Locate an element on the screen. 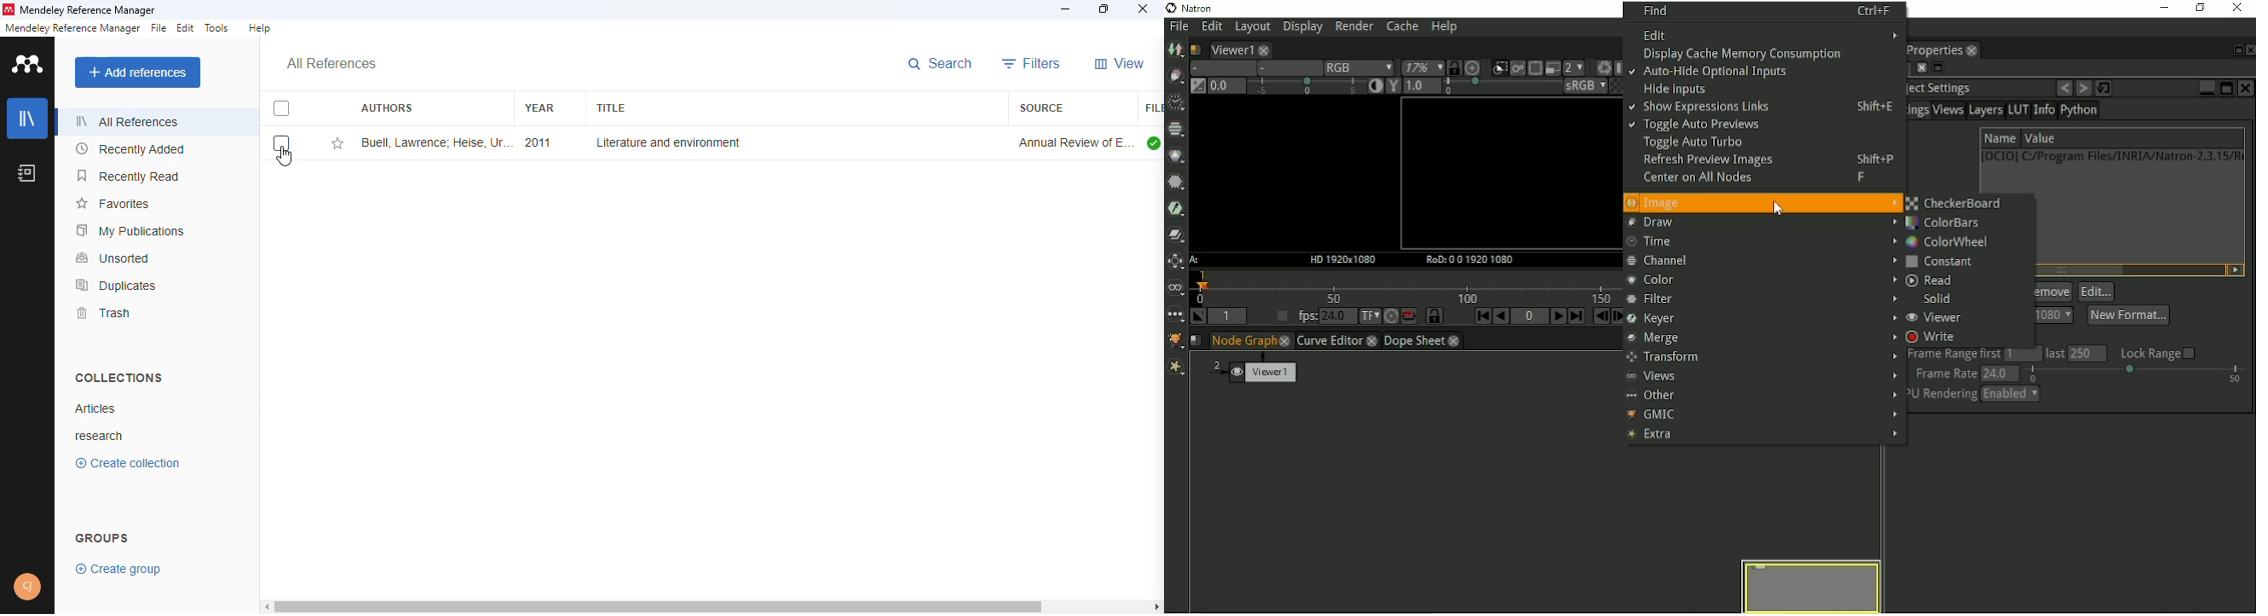  edit is located at coordinates (187, 27).